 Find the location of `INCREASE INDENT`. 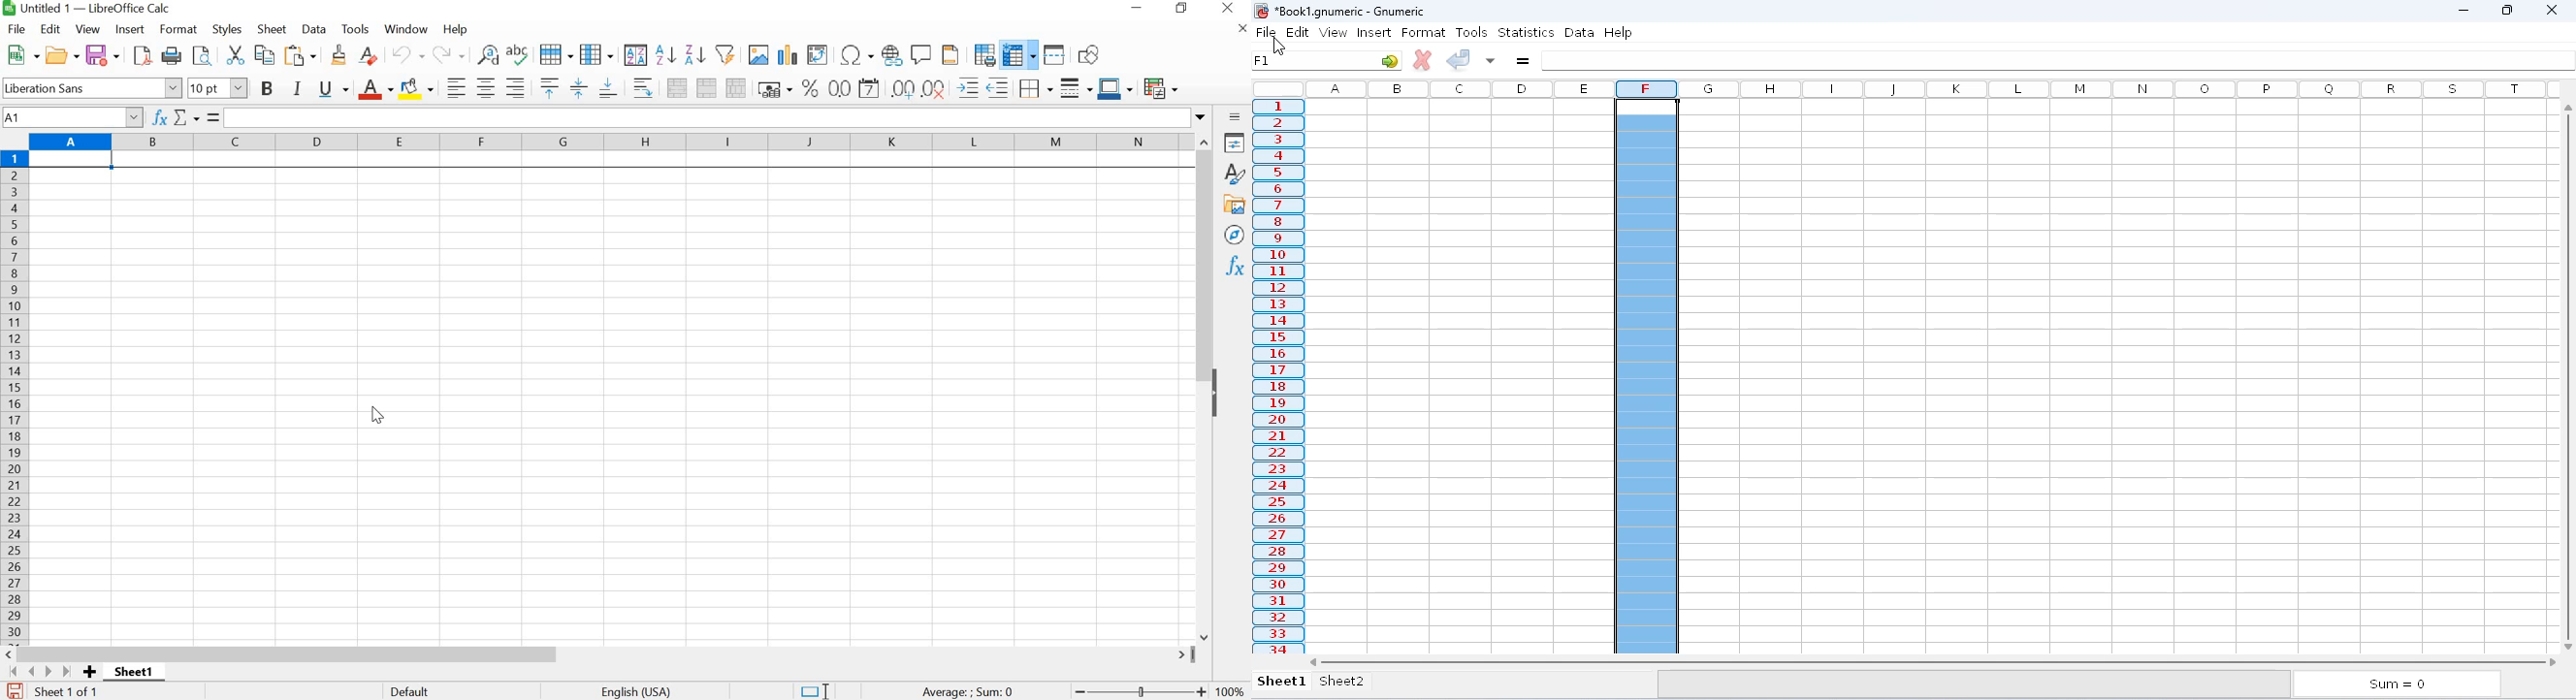

INCREASE INDENT is located at coordinates (986, 85).